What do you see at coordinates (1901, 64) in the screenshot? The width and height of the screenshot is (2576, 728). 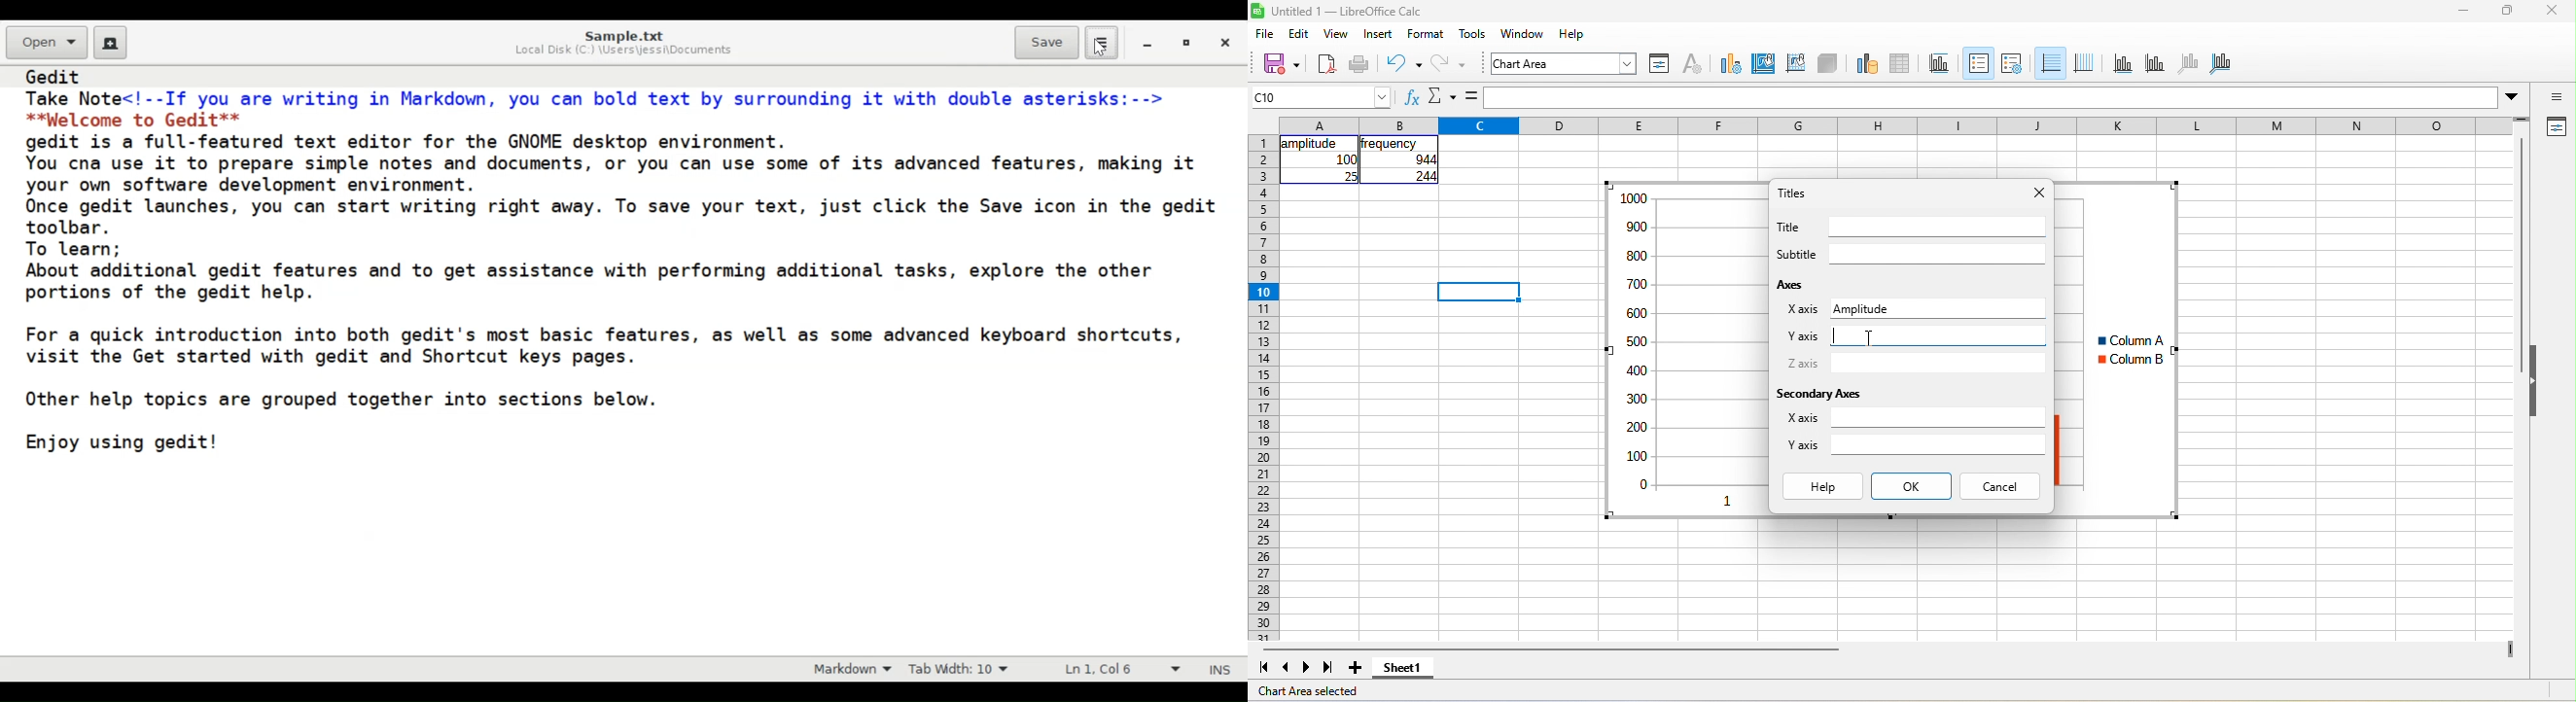 I see `data table` at bounding box center [1901, 64].